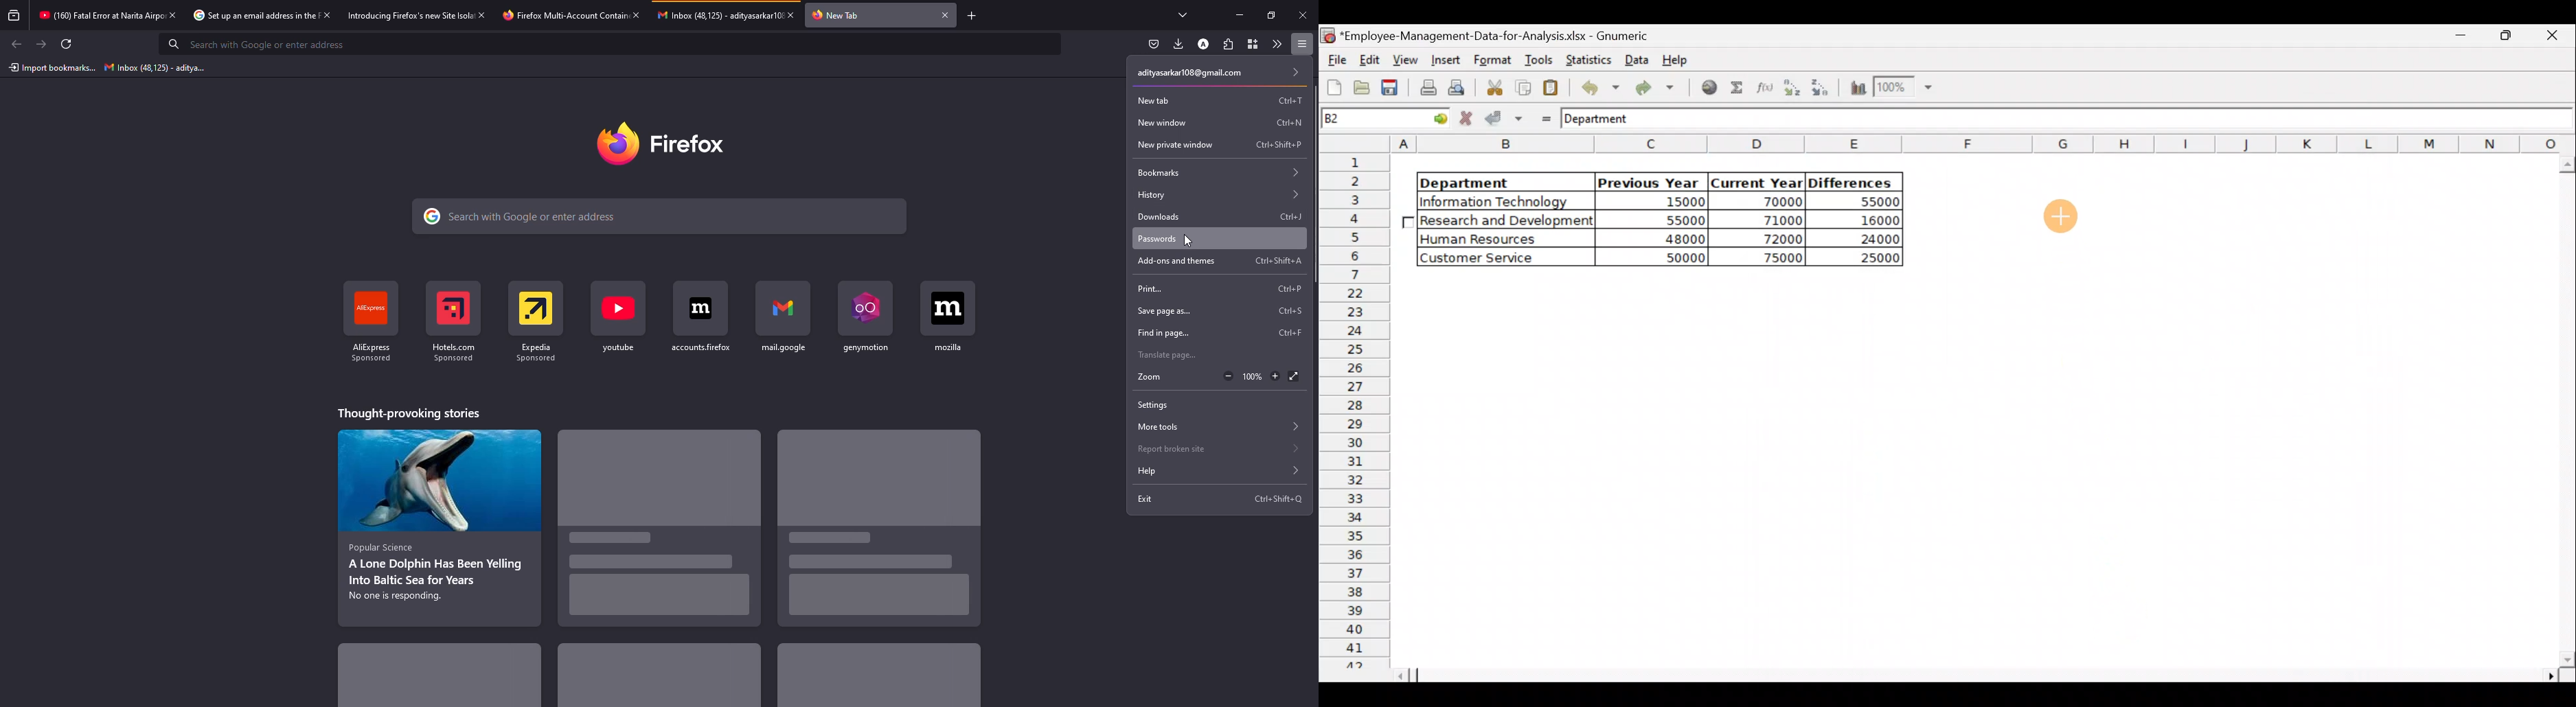  What do you see at coordinates (1268, 15) in the screenshot?
I see `maximize` at bounding box center [1268, 15].